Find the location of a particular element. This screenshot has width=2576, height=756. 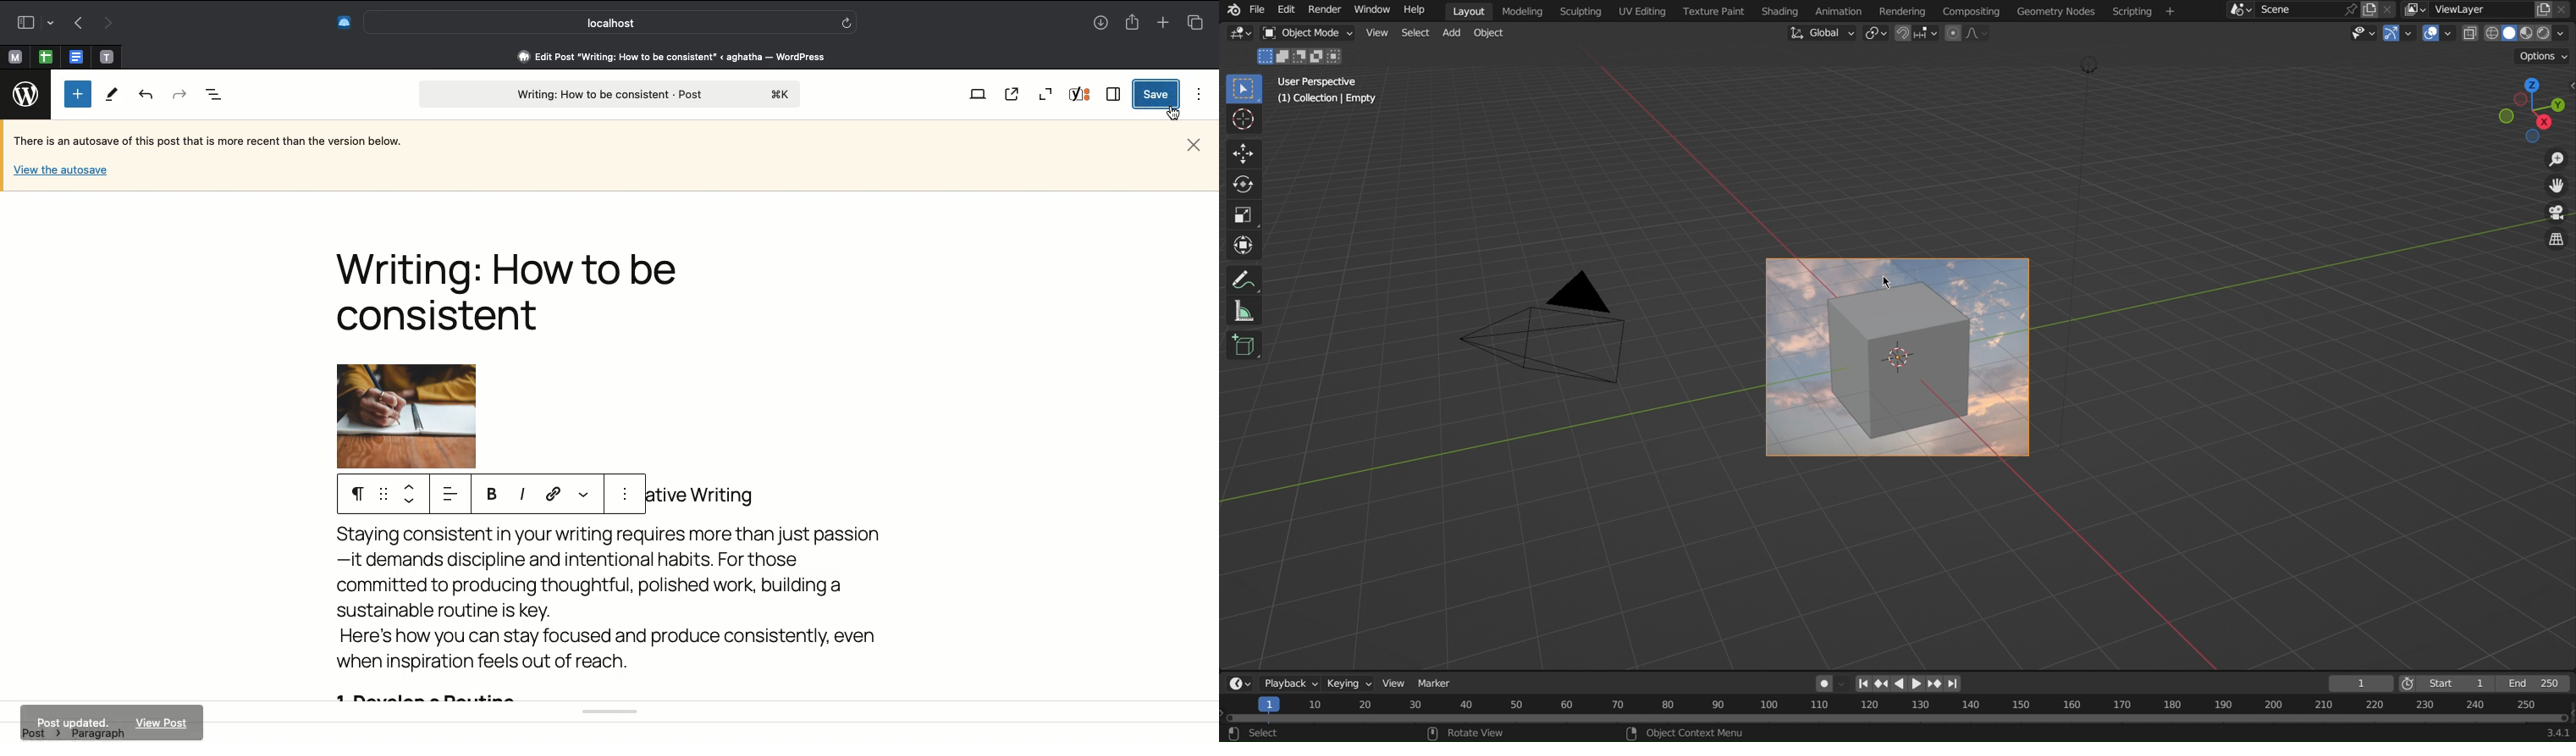

Timeline is located at coordinates (1898, 719).